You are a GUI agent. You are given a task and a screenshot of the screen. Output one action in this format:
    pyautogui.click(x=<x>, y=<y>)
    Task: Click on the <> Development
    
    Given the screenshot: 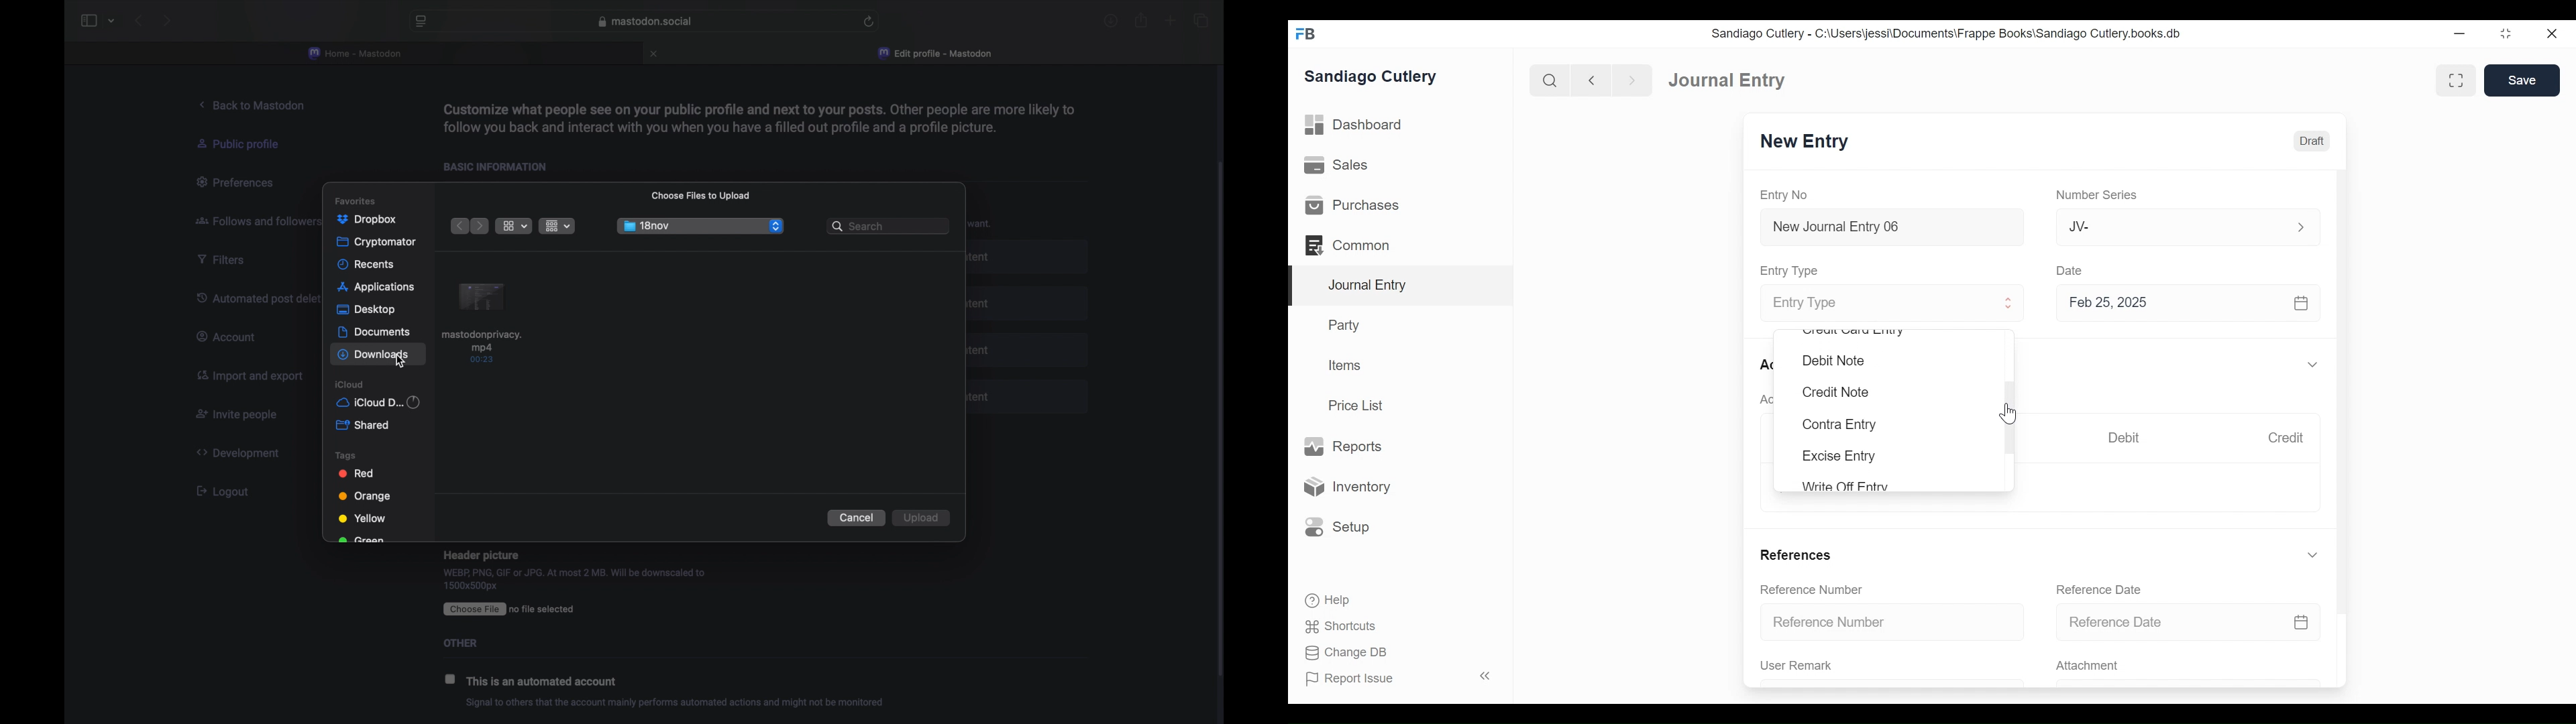 What is the action you would take?
    pyautogui.click(x=243, y=452)
    